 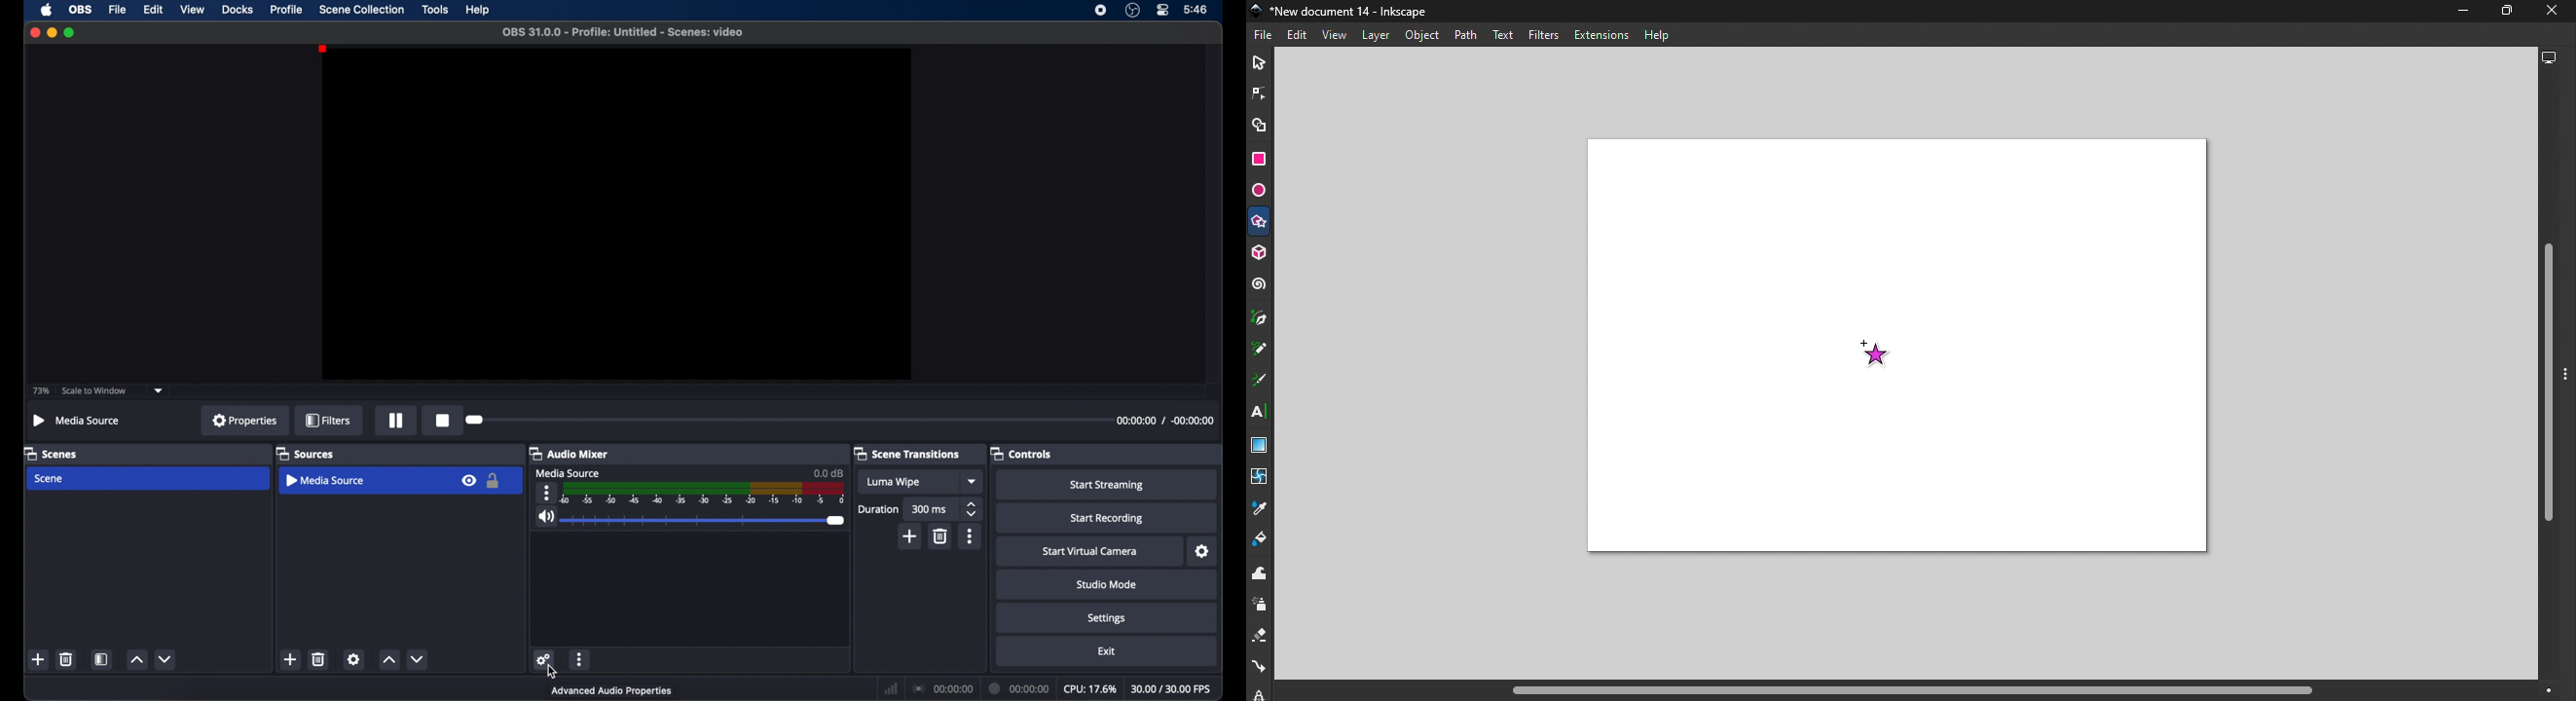 What do you see at coordinates (1173, 689) in the screenshot?
I see `fps` at bounding box center [1173, 689].